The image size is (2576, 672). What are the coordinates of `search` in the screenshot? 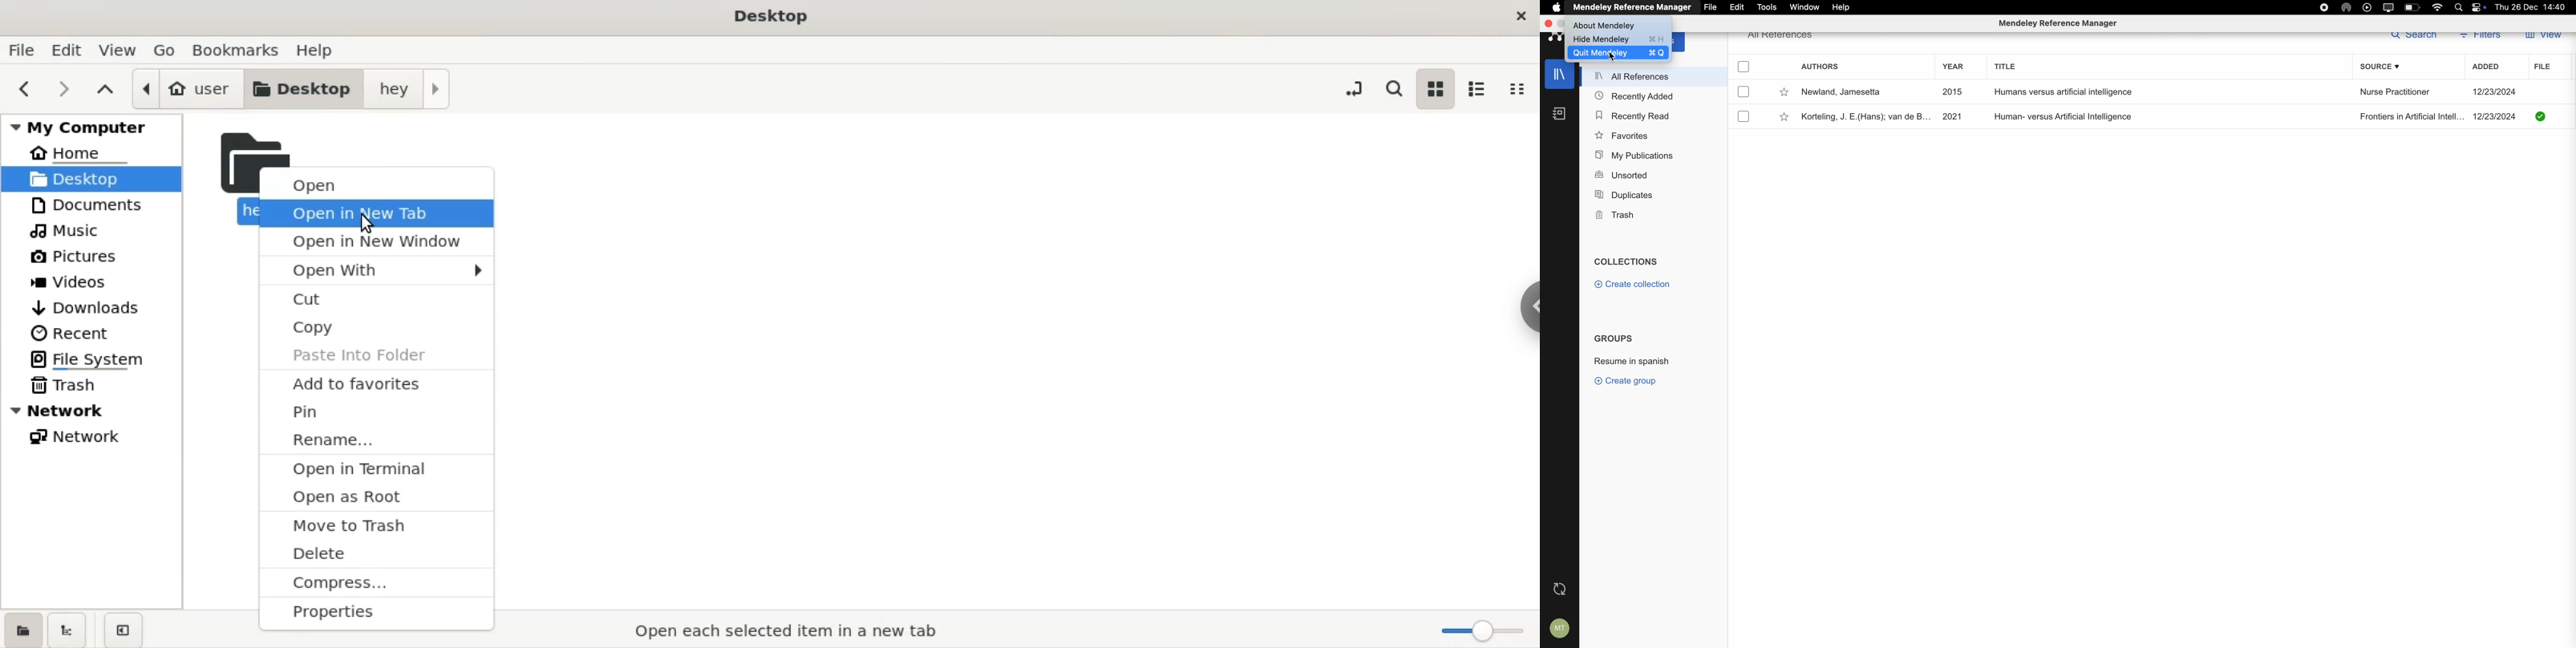 It's located at (2413, 37).